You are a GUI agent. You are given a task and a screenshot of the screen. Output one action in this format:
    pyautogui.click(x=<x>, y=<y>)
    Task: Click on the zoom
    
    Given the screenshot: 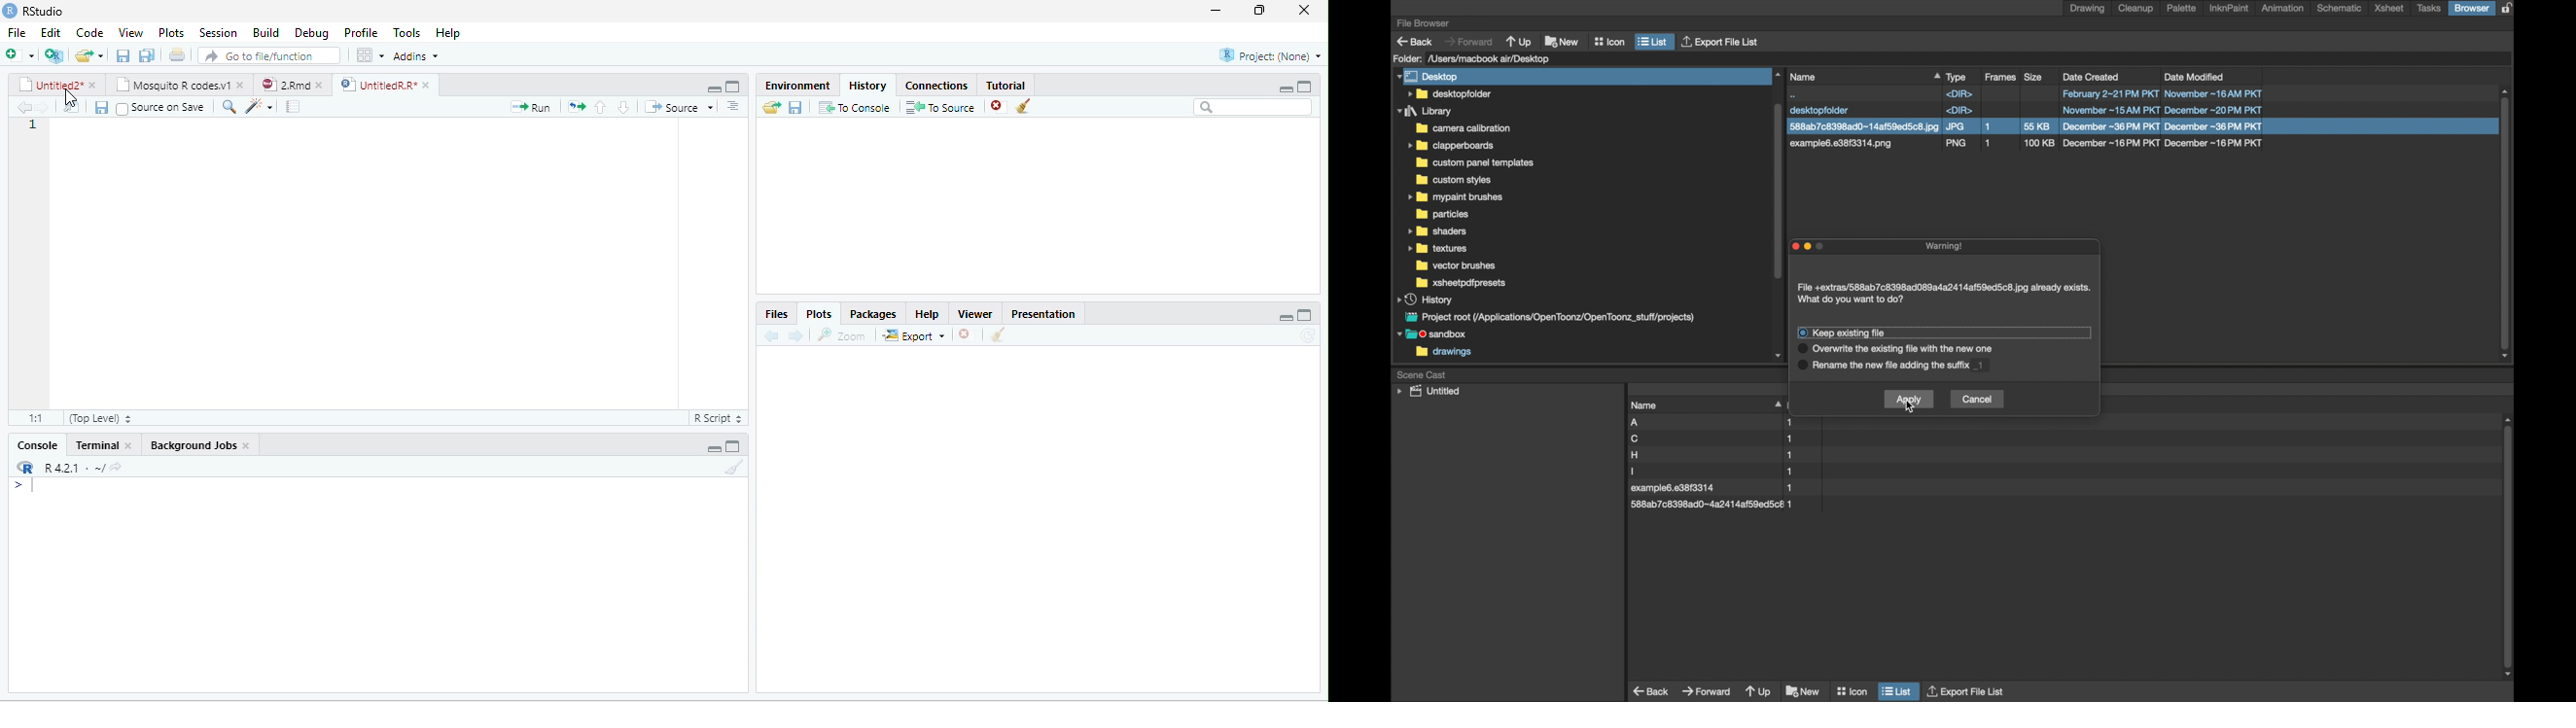 What is the action you would take?
    pyautogui.click(x=845, y=335)
    